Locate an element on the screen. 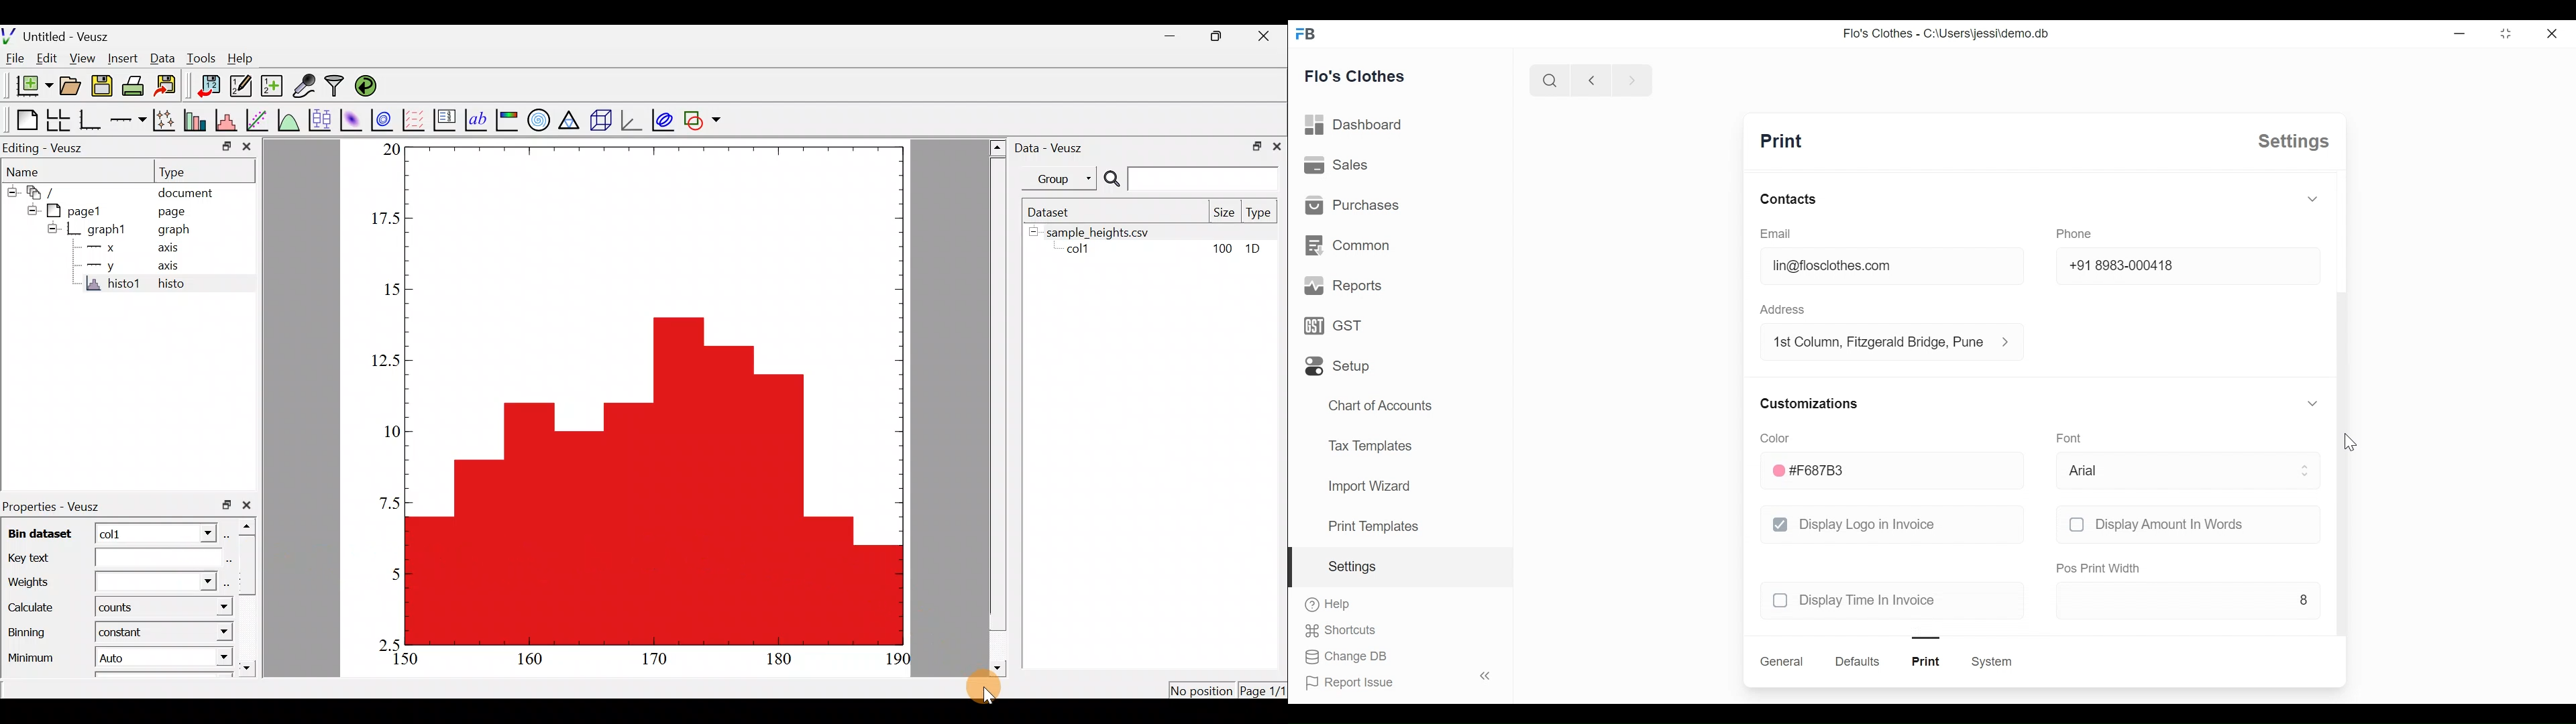  print is located at coordinates (1927, 661).